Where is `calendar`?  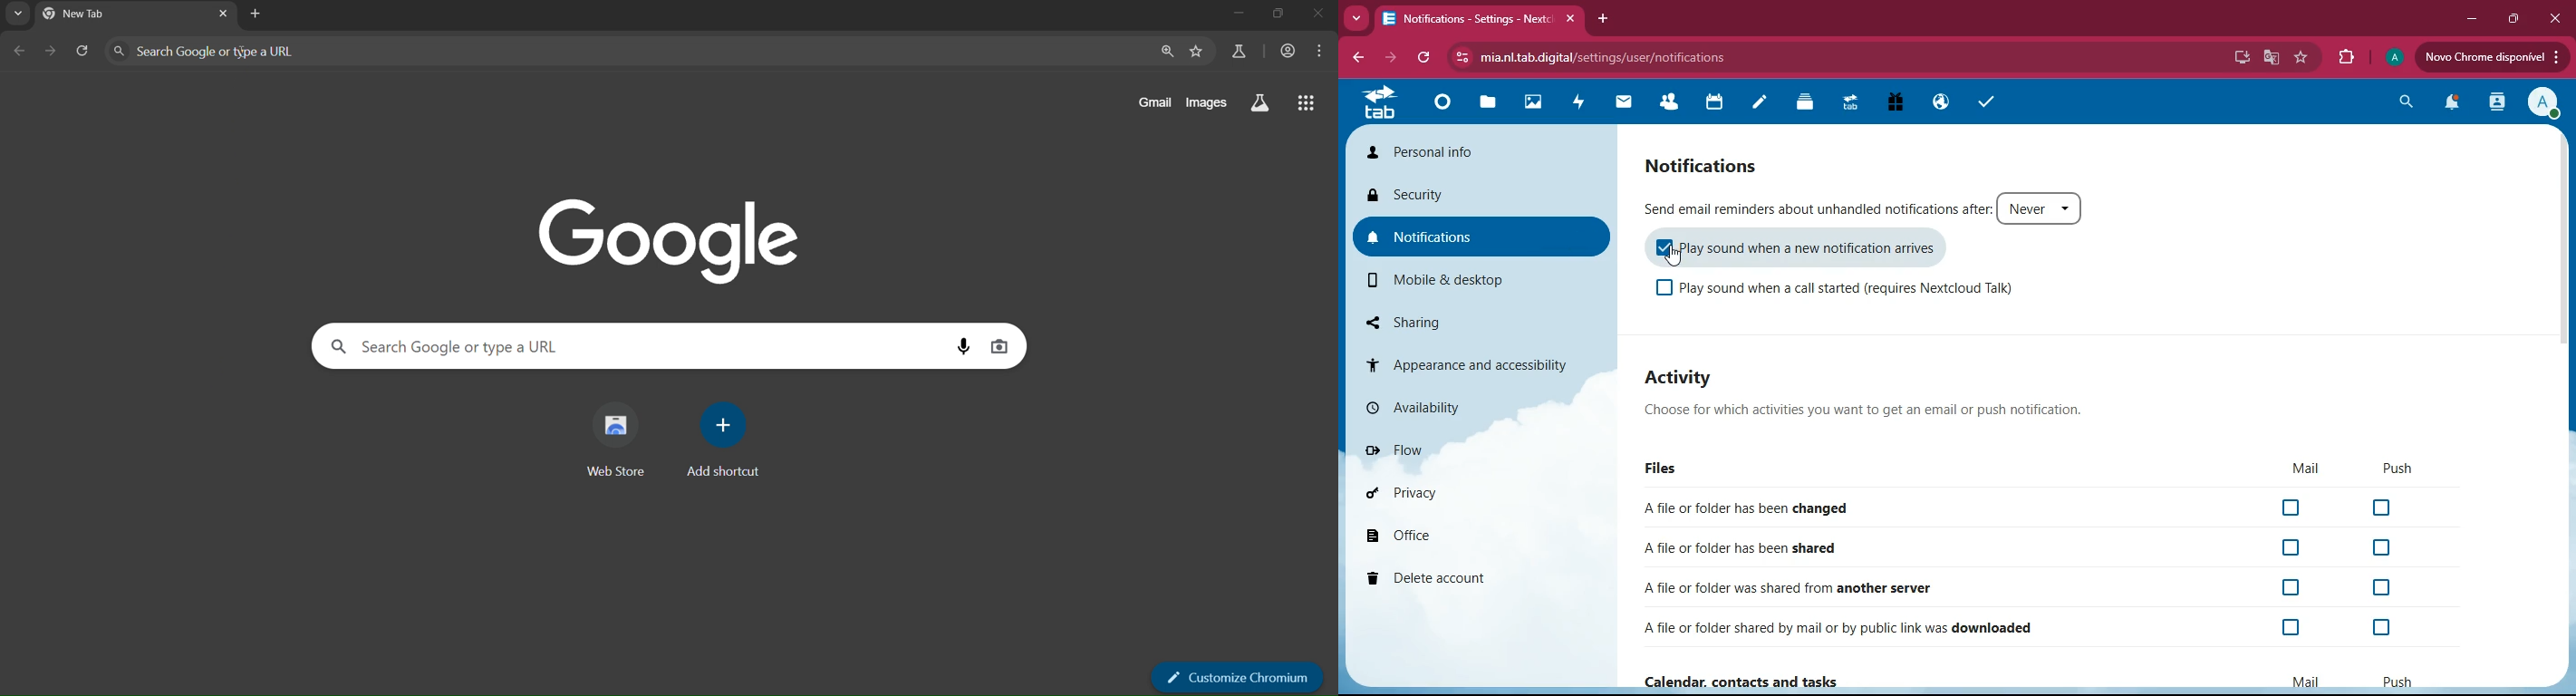
calendar is located at coordinates (1721, 104).